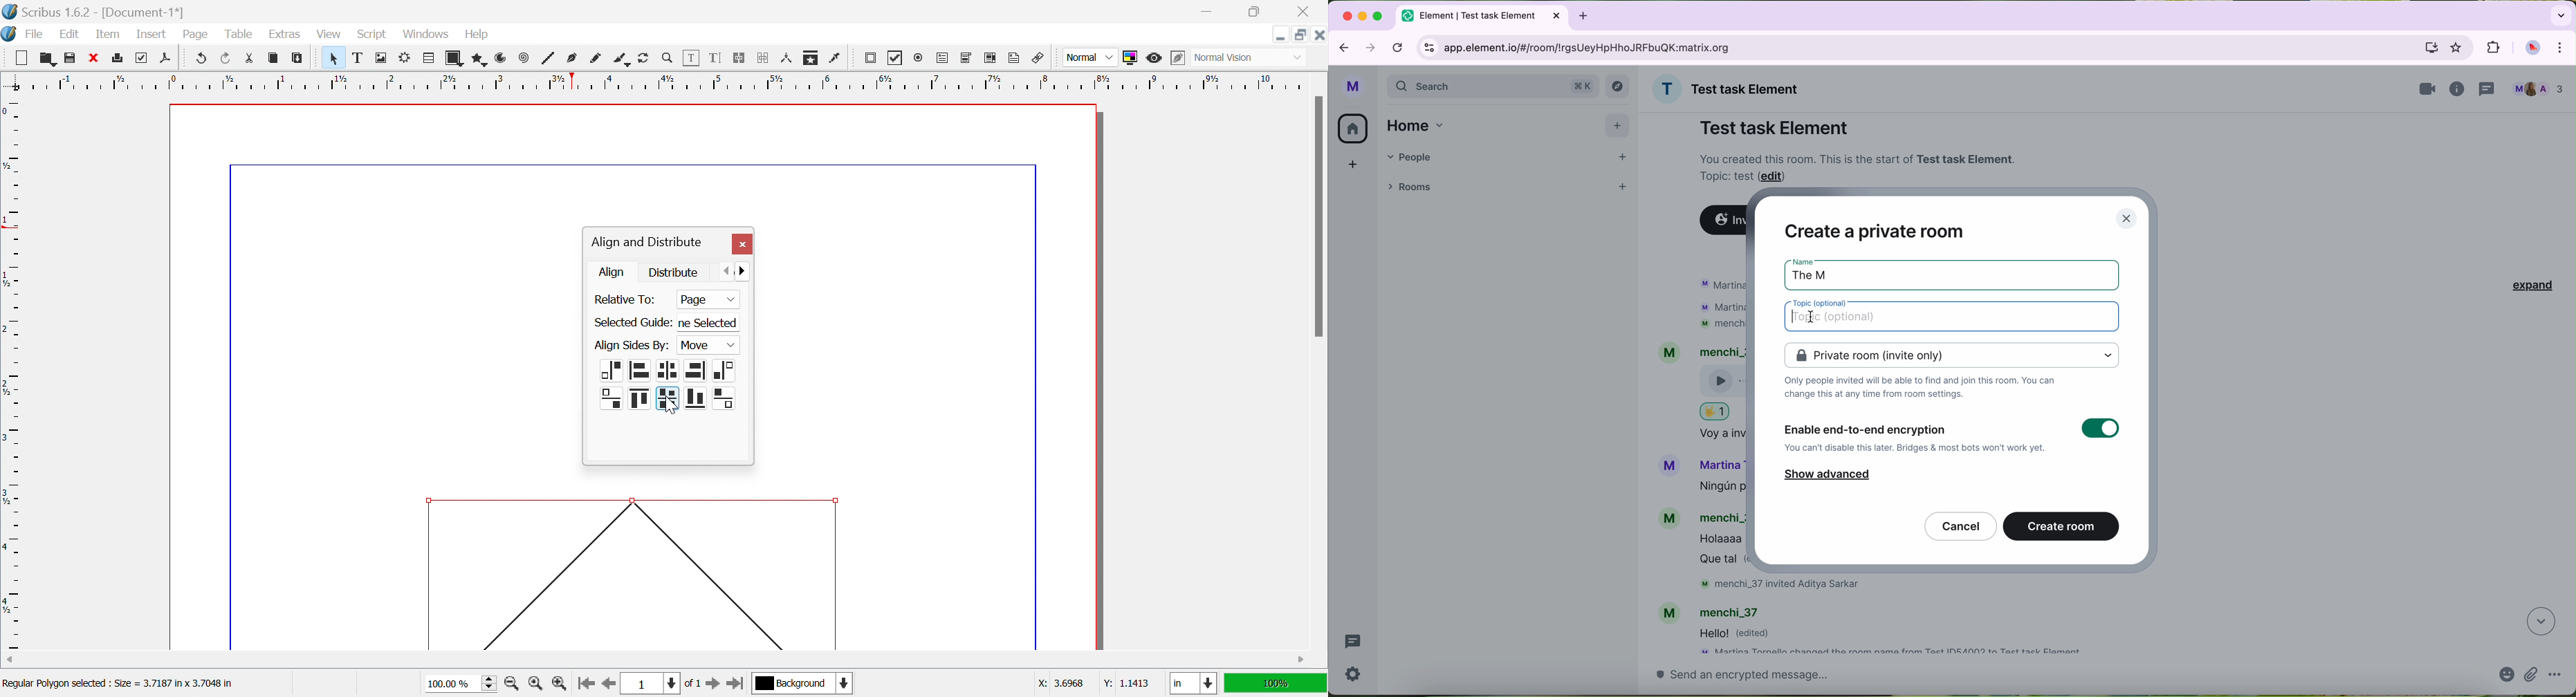 The image size is (2576, 700). What do you see at coordinates (2431, 47) in the screenshot?
I see `computer` at bounding box center [2431, 47].